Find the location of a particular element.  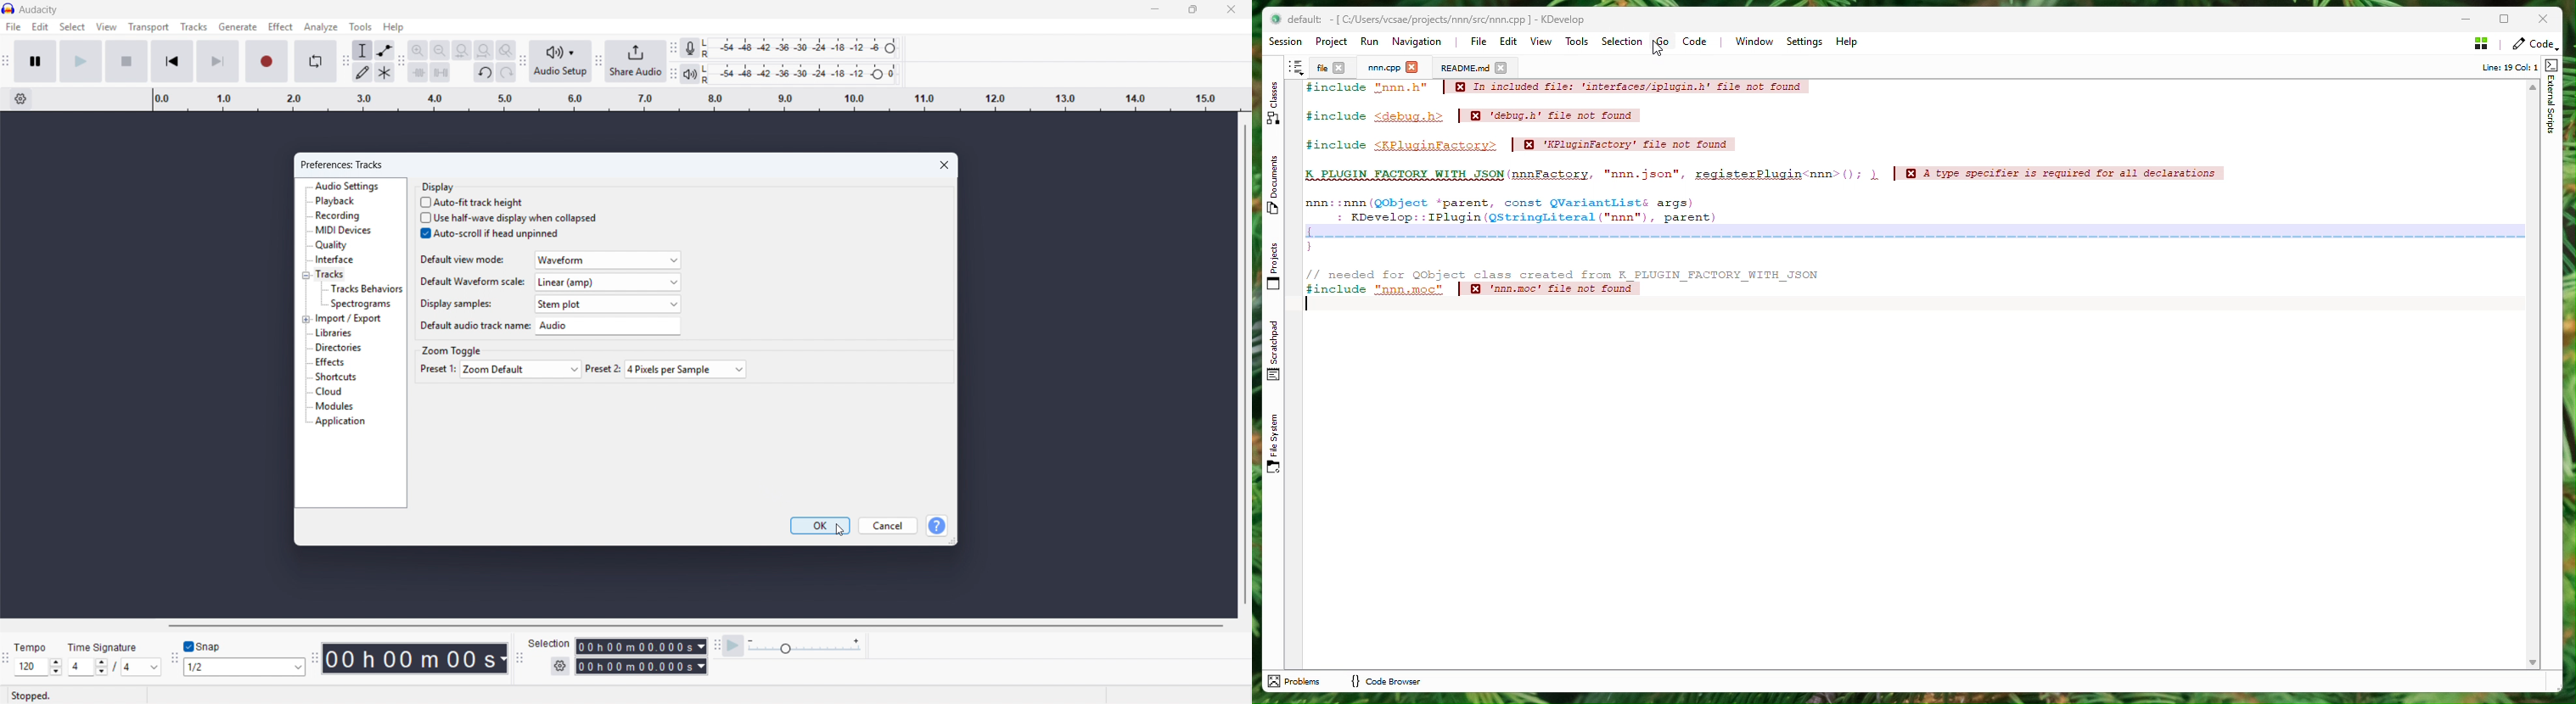

effect is located at coordinates (280, 26).